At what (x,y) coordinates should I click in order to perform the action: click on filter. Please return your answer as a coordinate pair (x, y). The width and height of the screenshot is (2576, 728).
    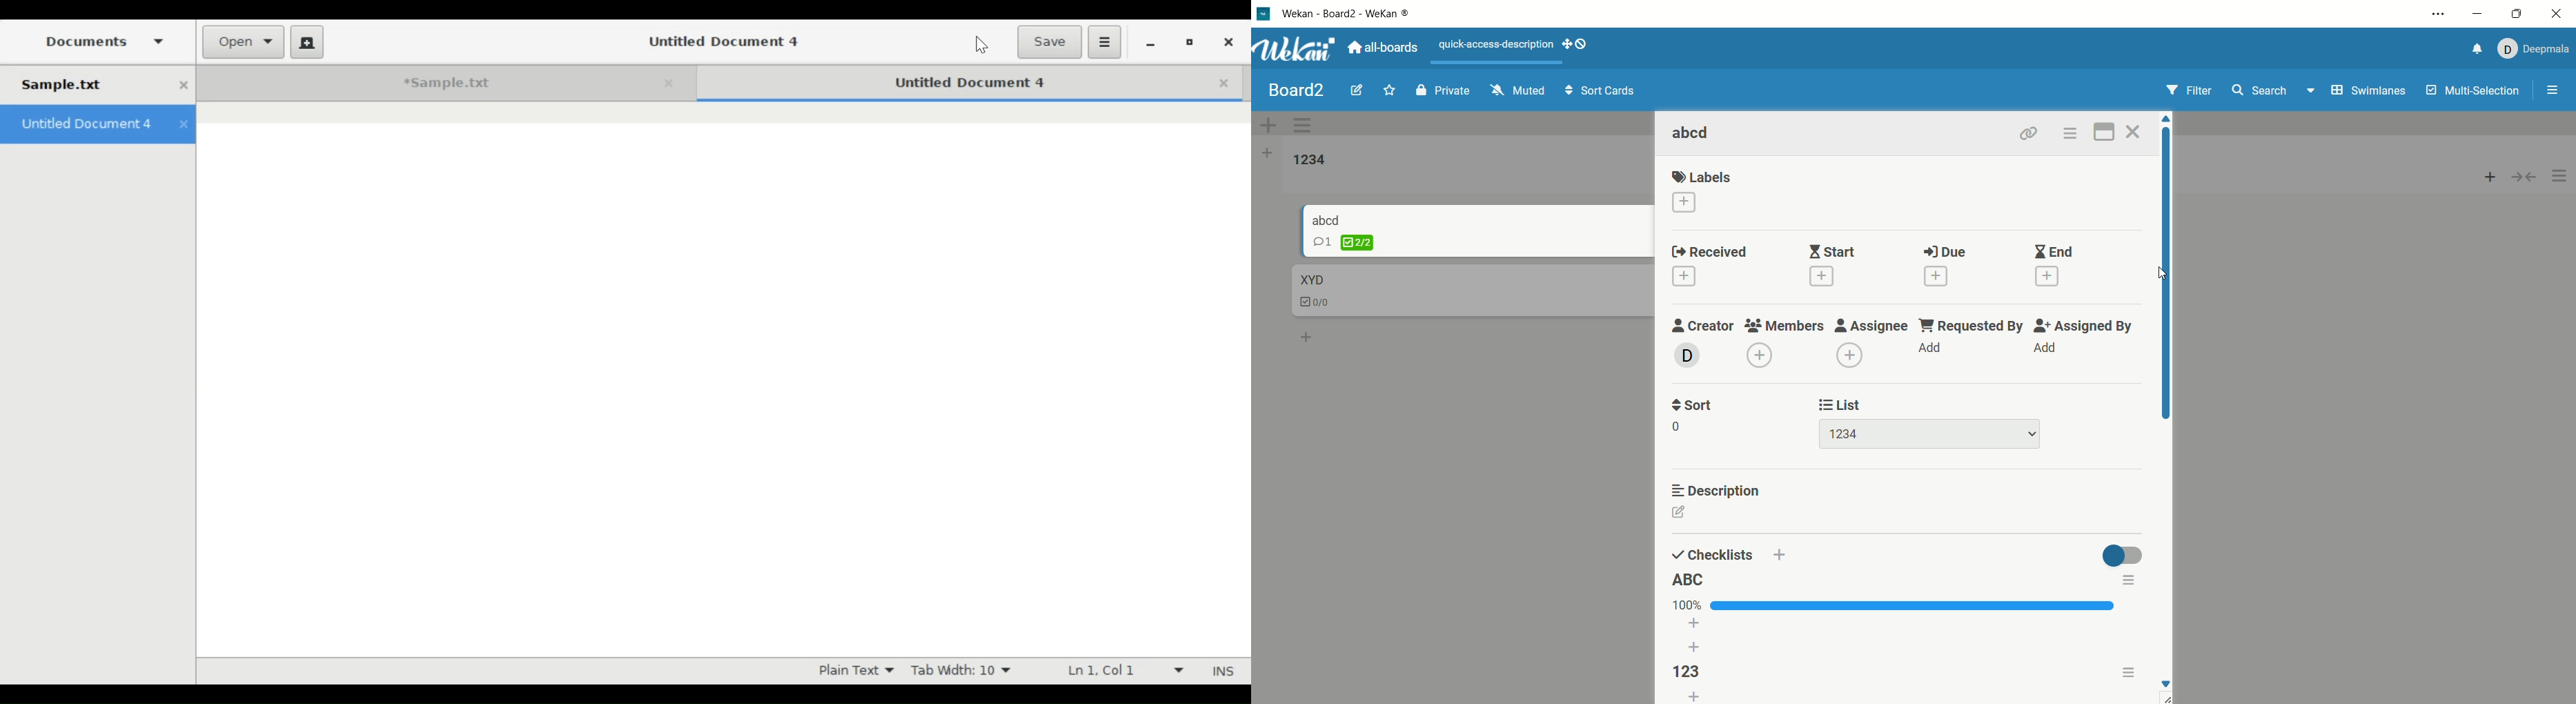
    Looking at the image, I should click on (2192, 91).